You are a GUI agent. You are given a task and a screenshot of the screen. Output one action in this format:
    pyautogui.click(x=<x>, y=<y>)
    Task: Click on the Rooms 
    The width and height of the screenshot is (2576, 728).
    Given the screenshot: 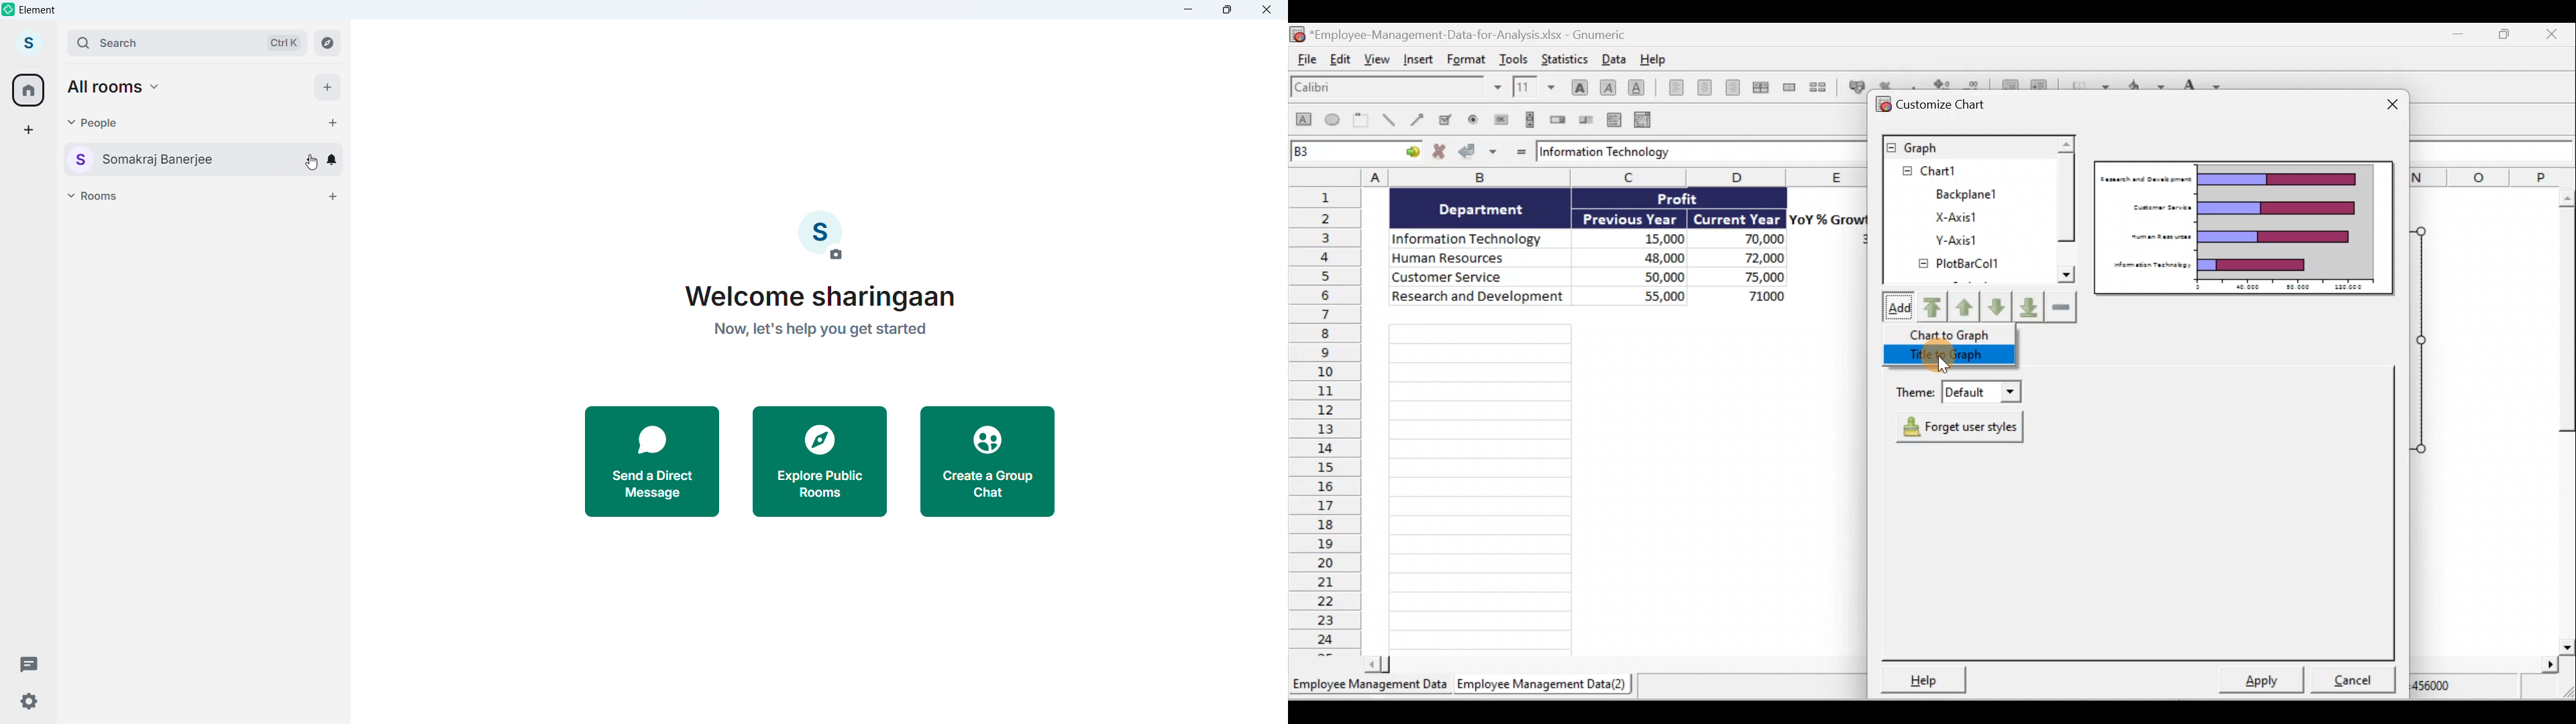 What is the action you would take?
    pyautogui.click(x=95, y=195)
    